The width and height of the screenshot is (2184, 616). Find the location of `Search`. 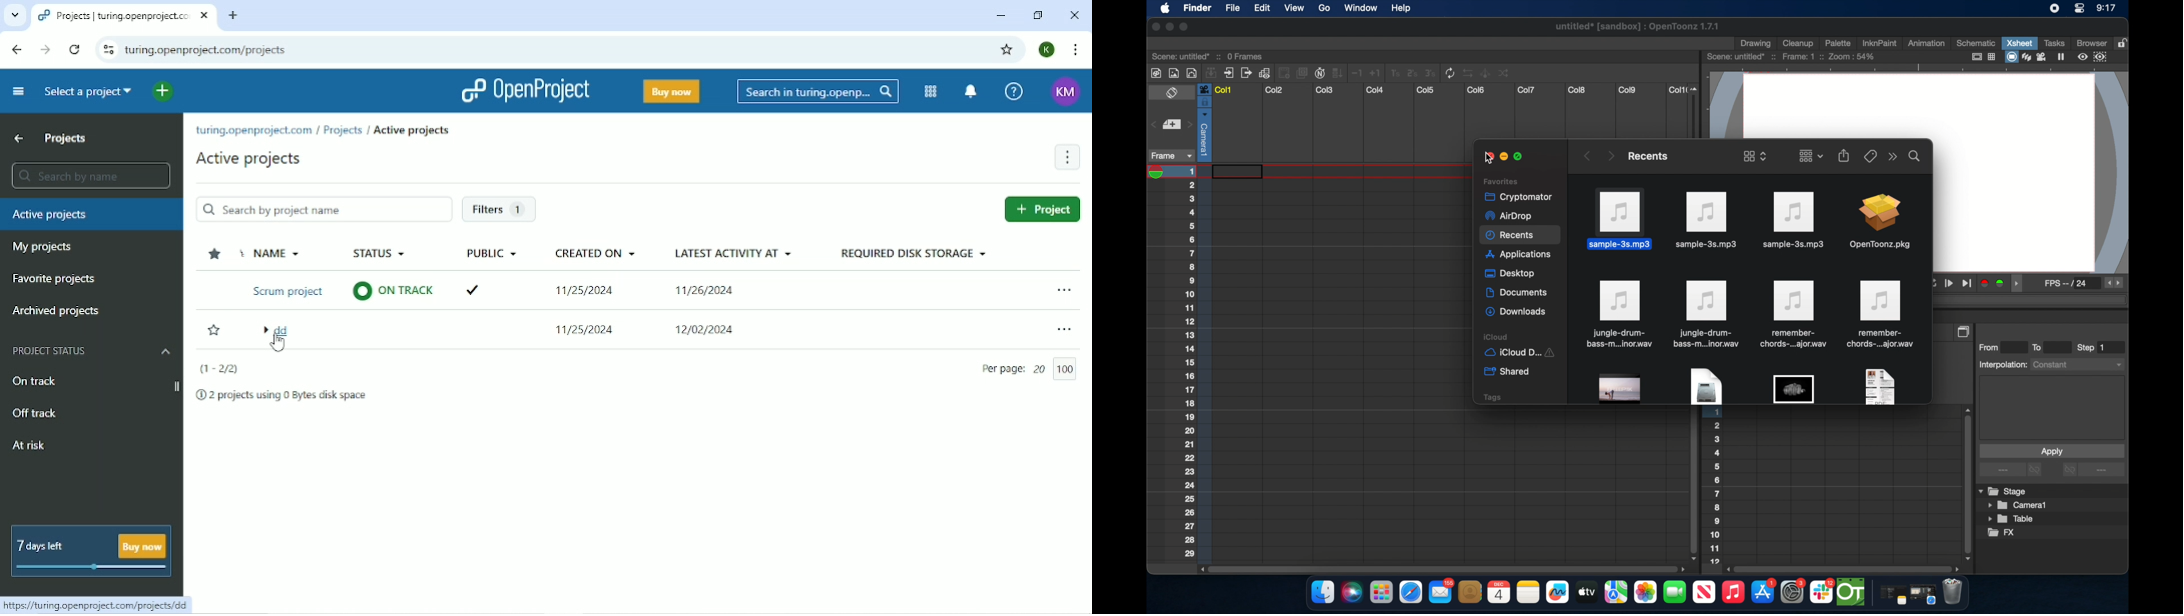

Search is located at coordinates (818, 92).